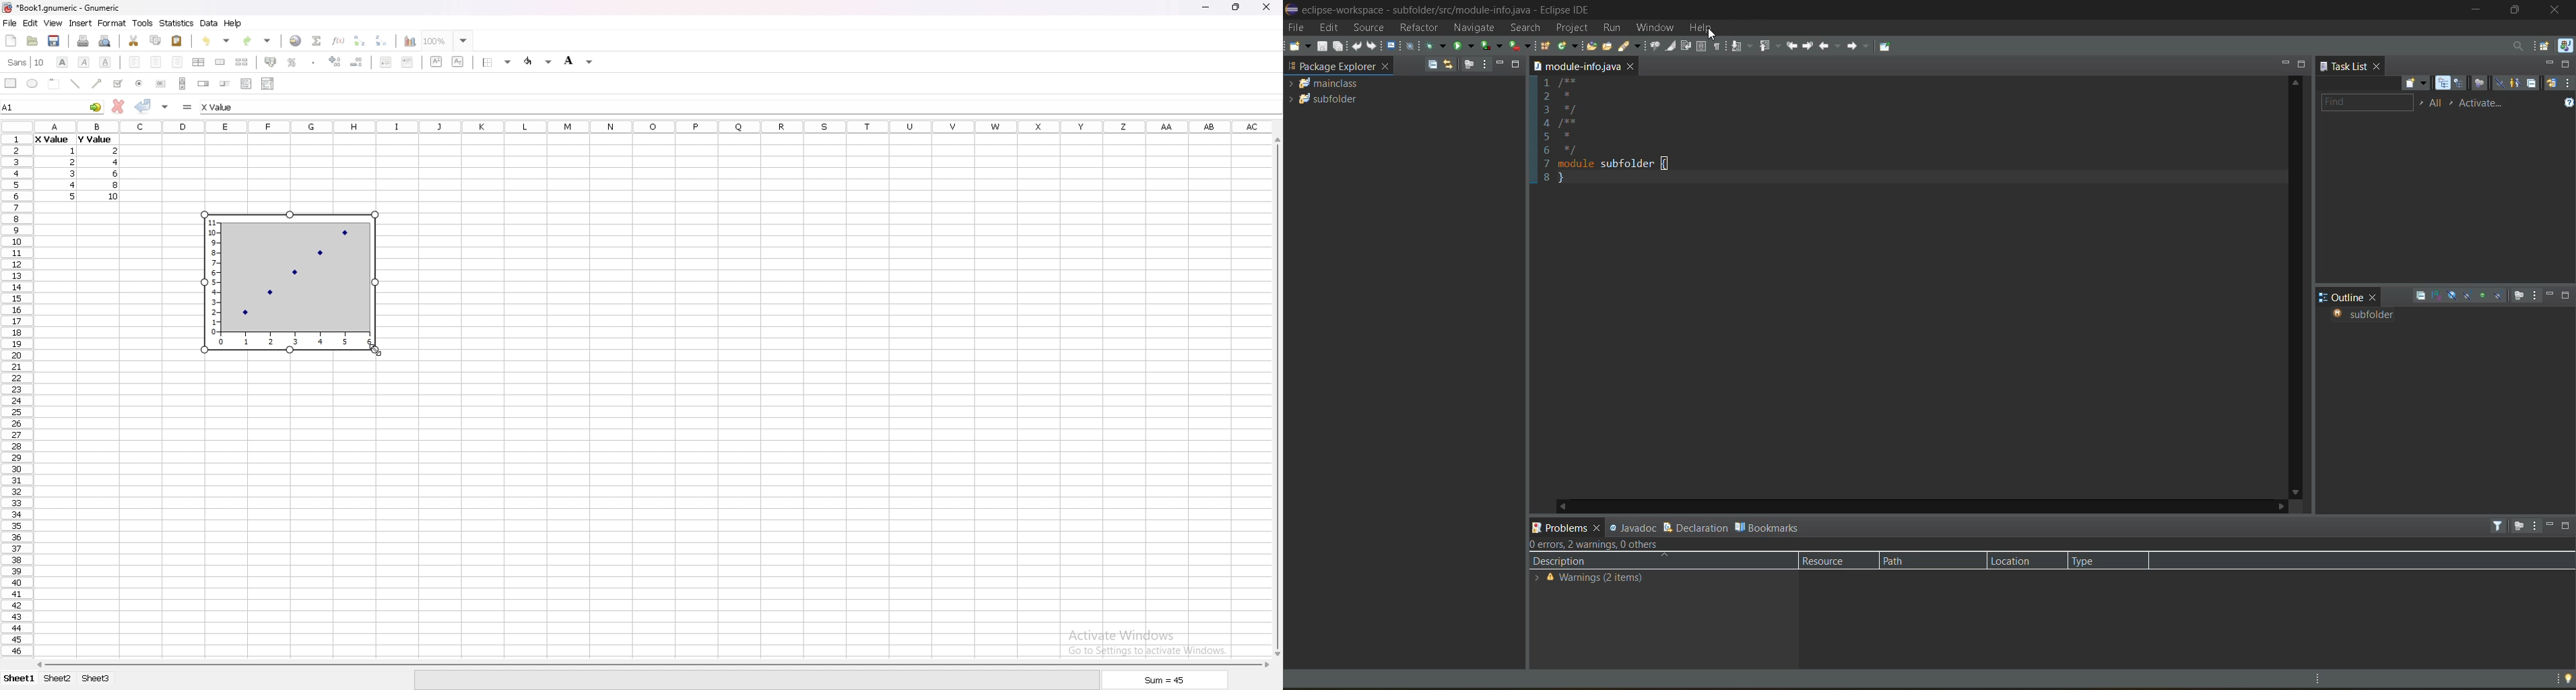 The height and width of the screenshot is (700, 2576). What do you see at coordinates (2552, 296) in the screenshot?
I see `minimize` at bounding box center [2552, 296].